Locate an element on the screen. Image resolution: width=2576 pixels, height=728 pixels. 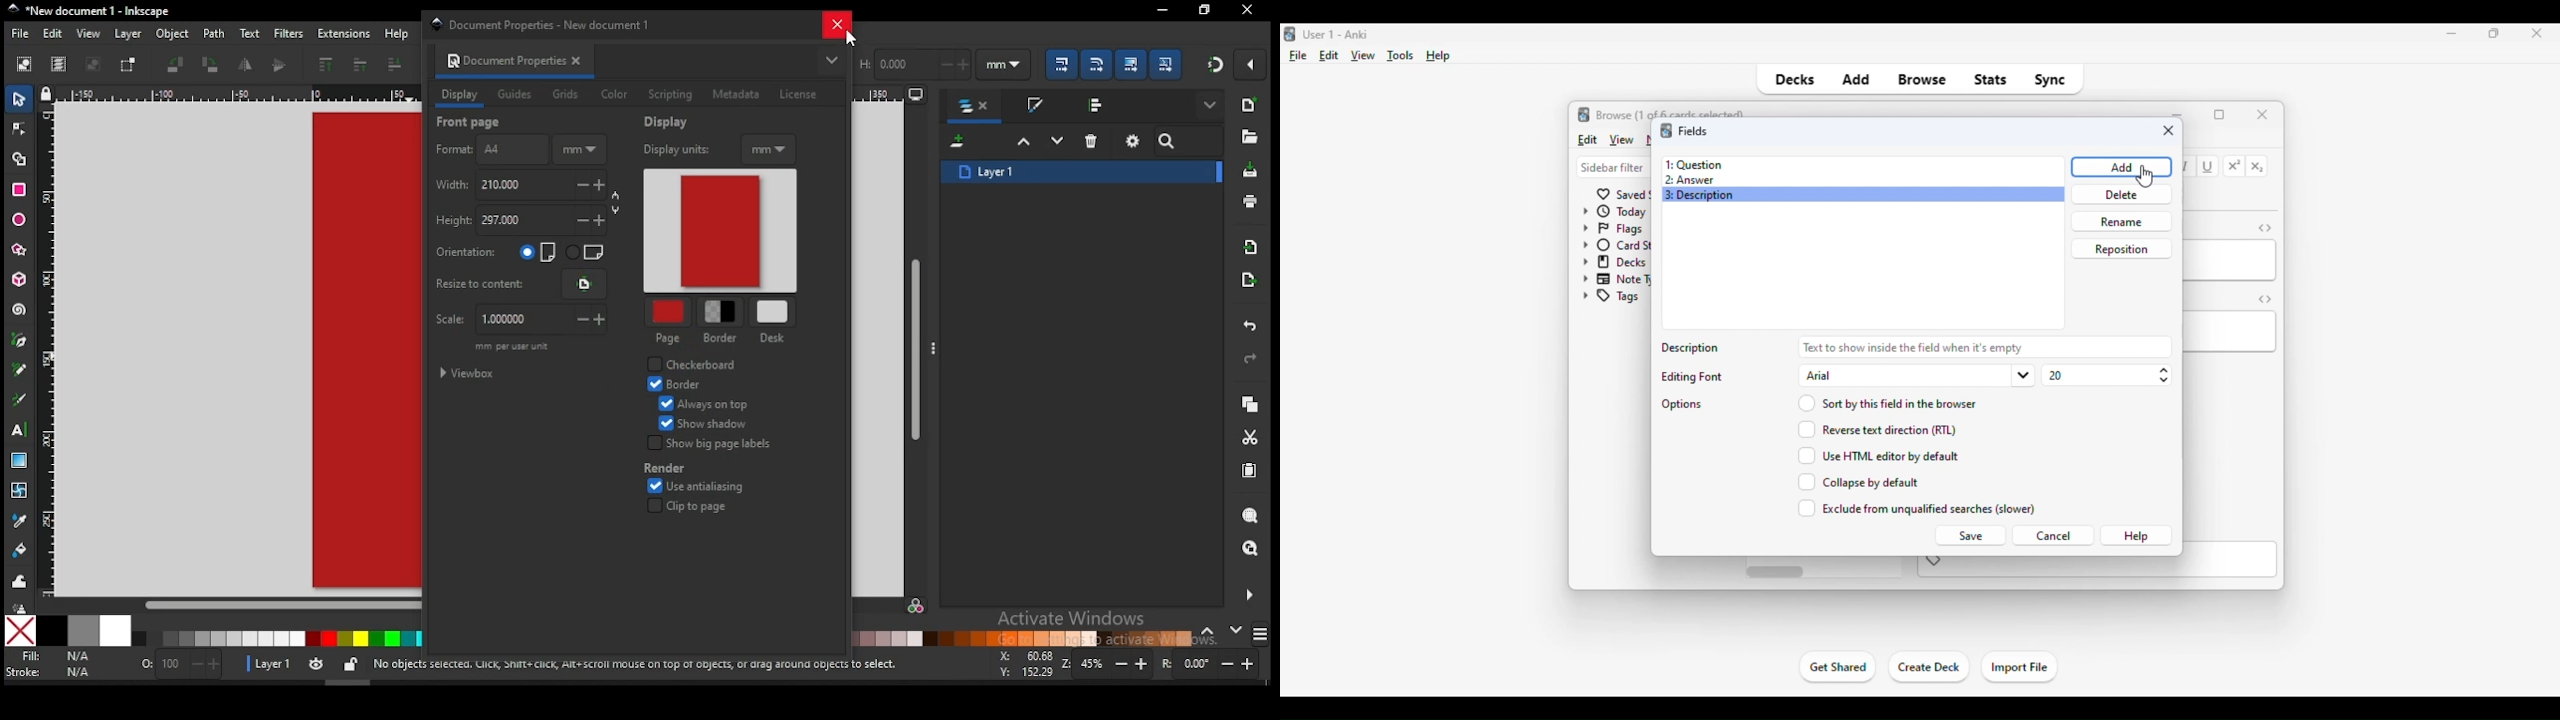
rise to top is located at coordinates (324, 65).